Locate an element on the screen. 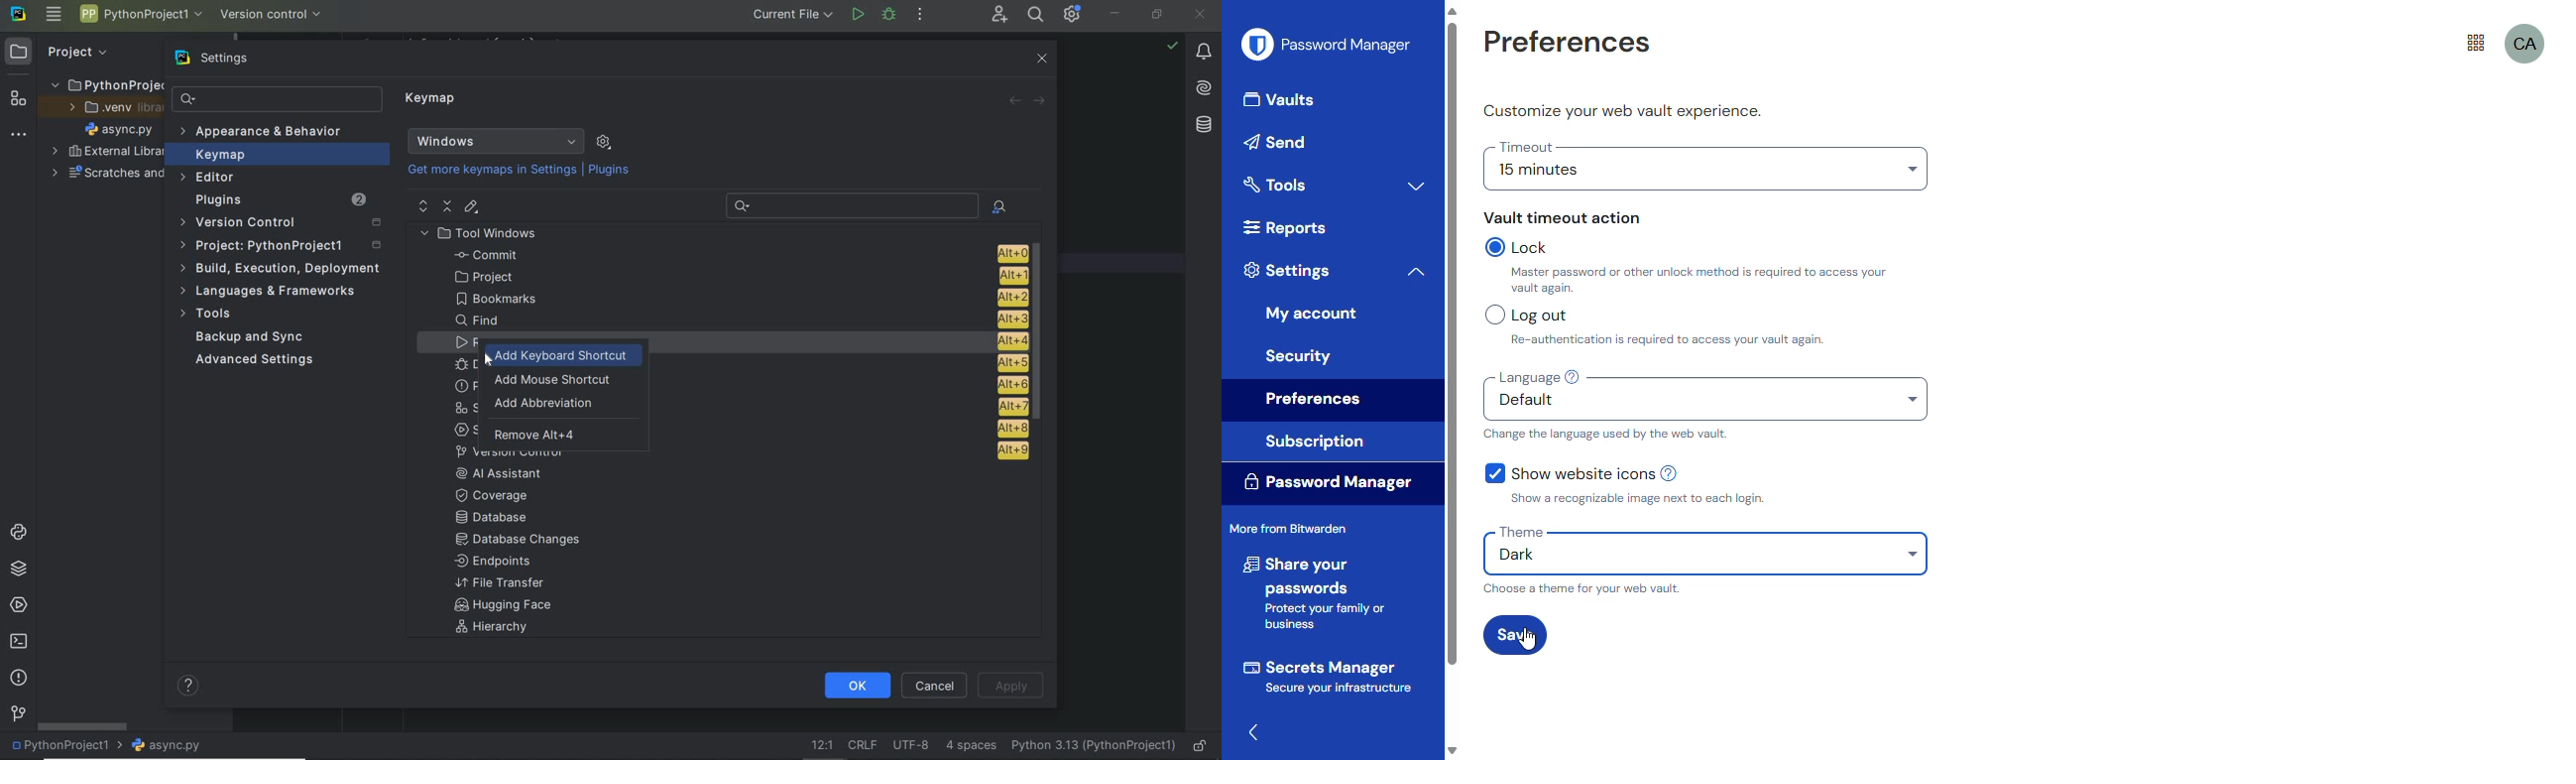 This screenshot has width=2576, height=784. add keyboard shortcut is located at coordinates (564, 355).